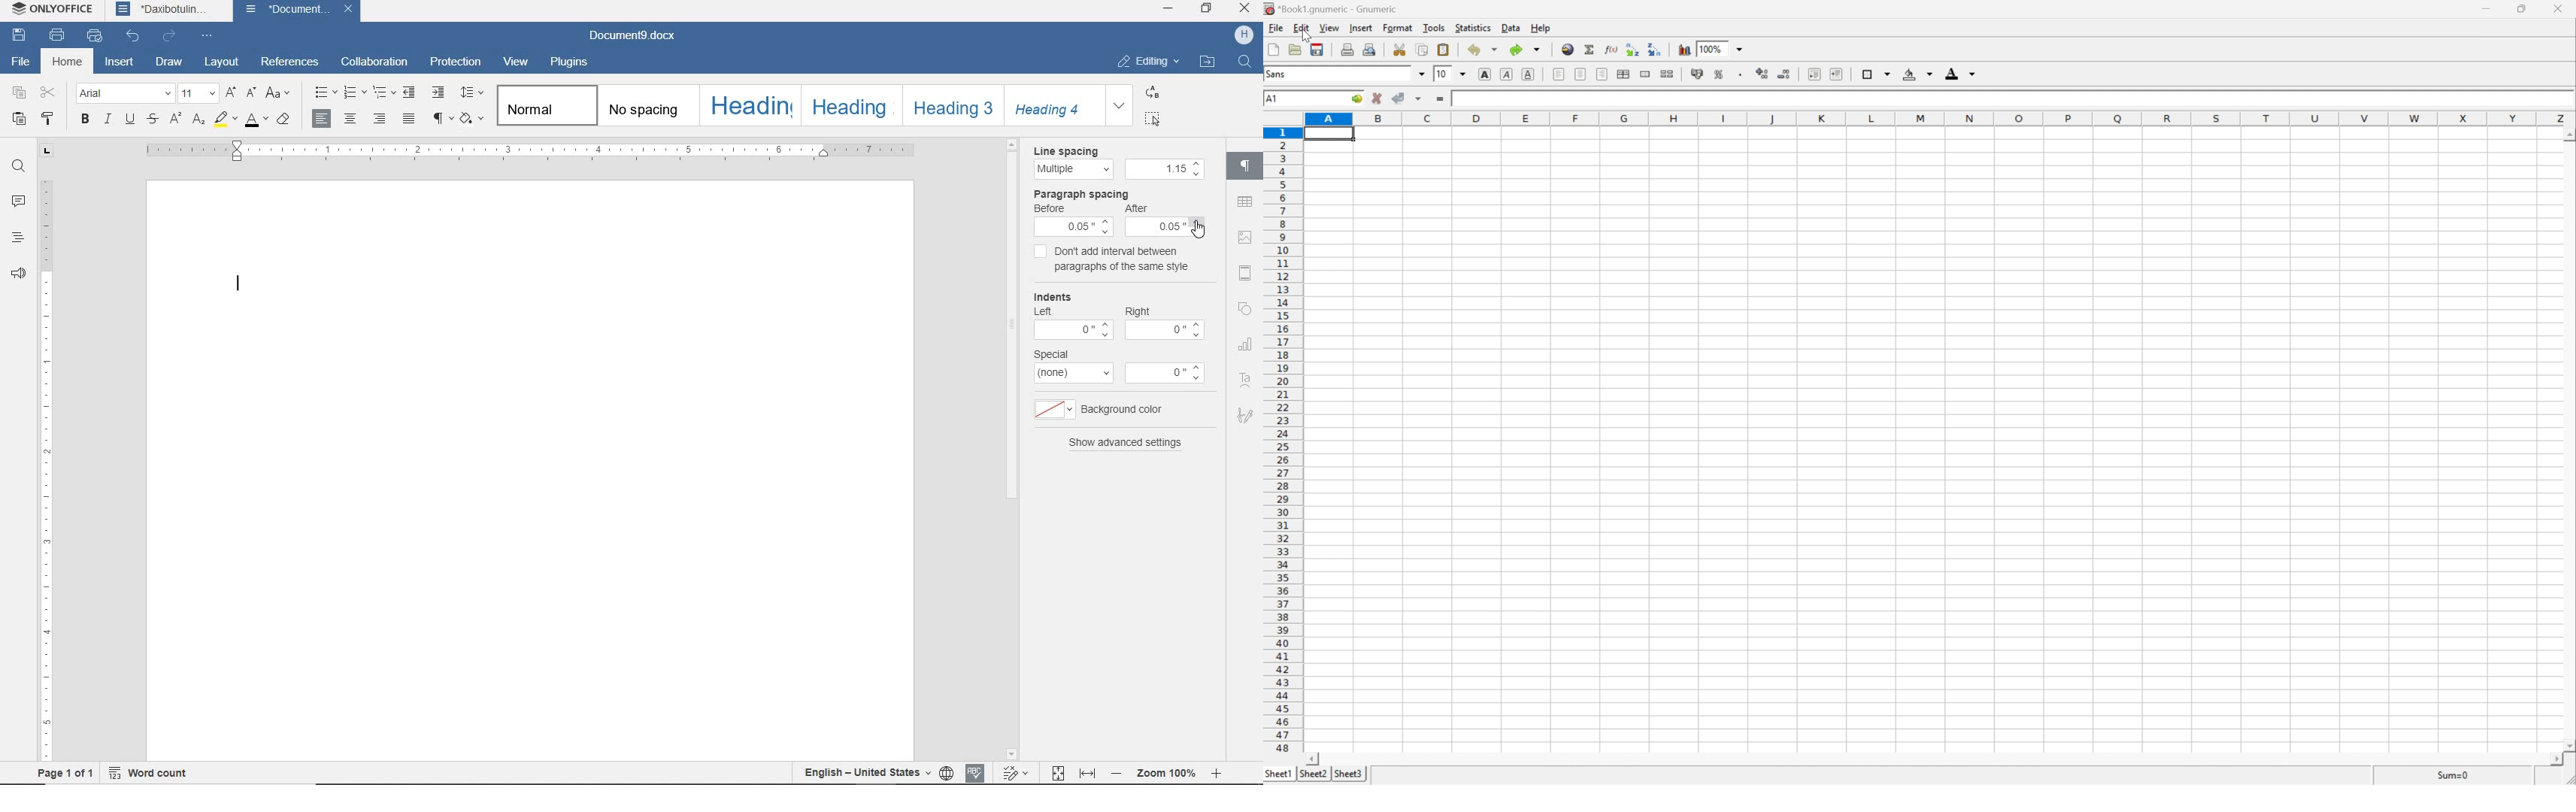  What do you see at coordinates (108, 120) in the screenshot?
I see `italic` at bounding box center [108, 120].